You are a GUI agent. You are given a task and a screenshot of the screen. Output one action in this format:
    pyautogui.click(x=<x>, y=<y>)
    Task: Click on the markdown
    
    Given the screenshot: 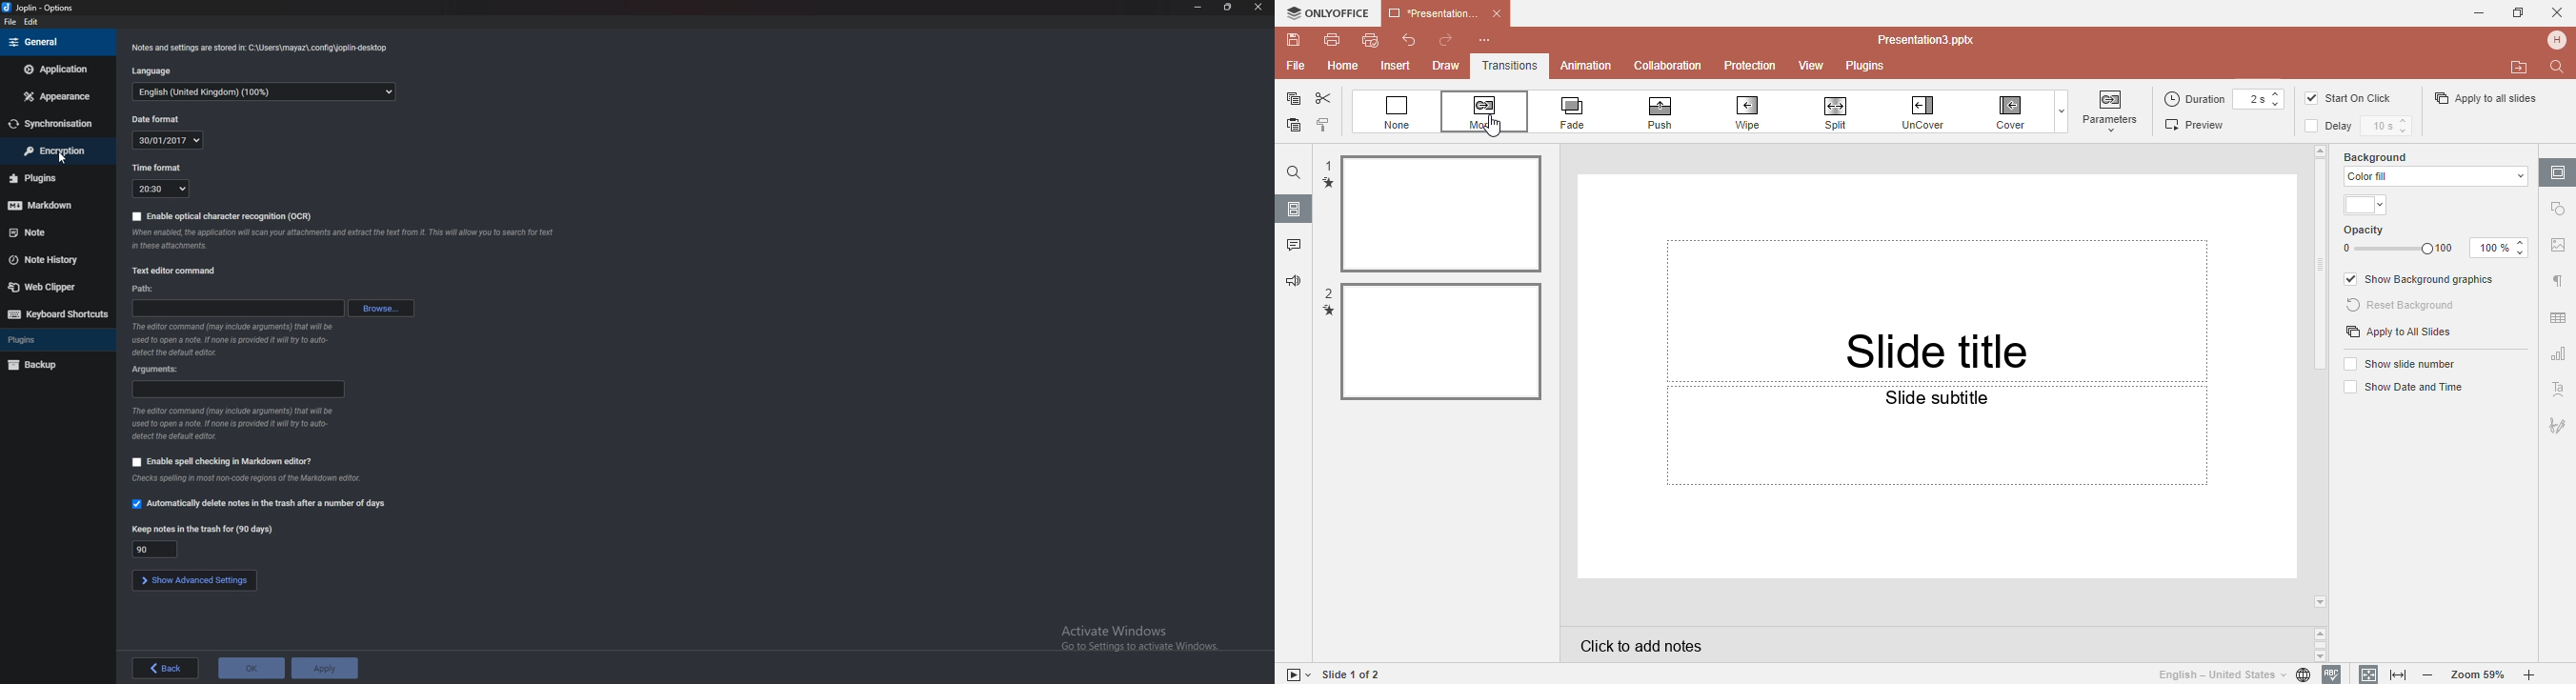 What is the action you would take?
    pyautogui.click(x=54, y=207)
    